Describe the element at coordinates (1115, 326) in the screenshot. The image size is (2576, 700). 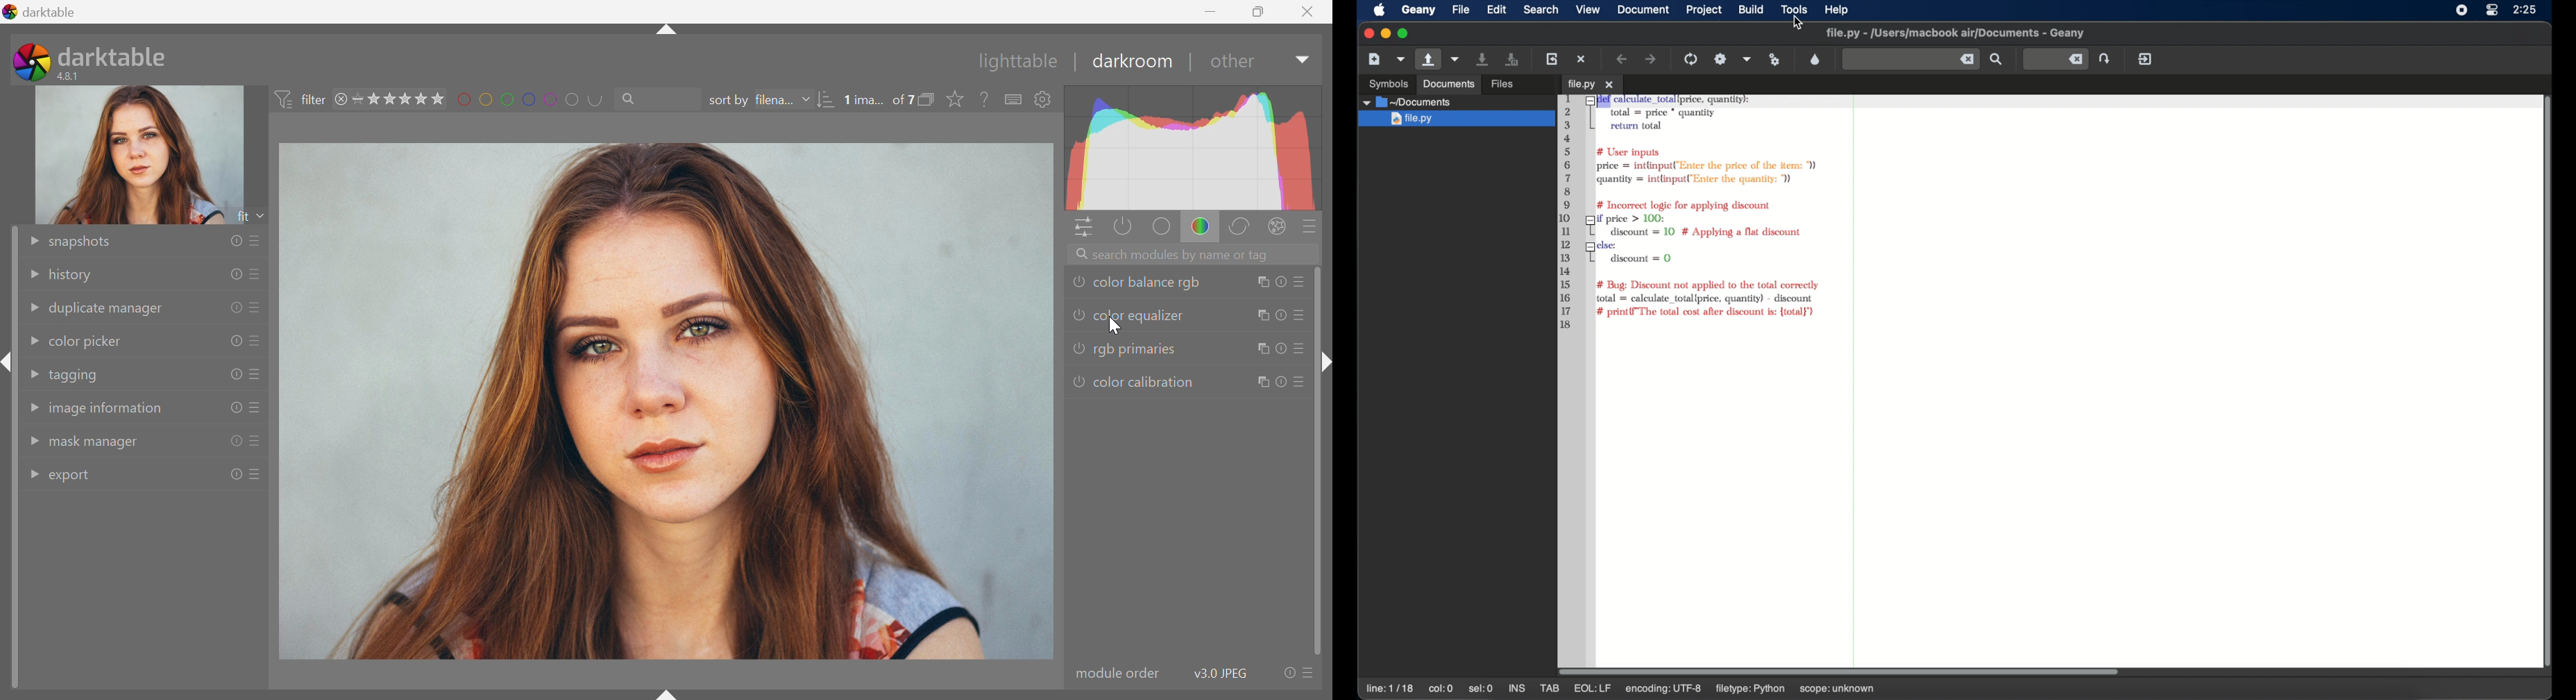
I see `cursor` at that location.